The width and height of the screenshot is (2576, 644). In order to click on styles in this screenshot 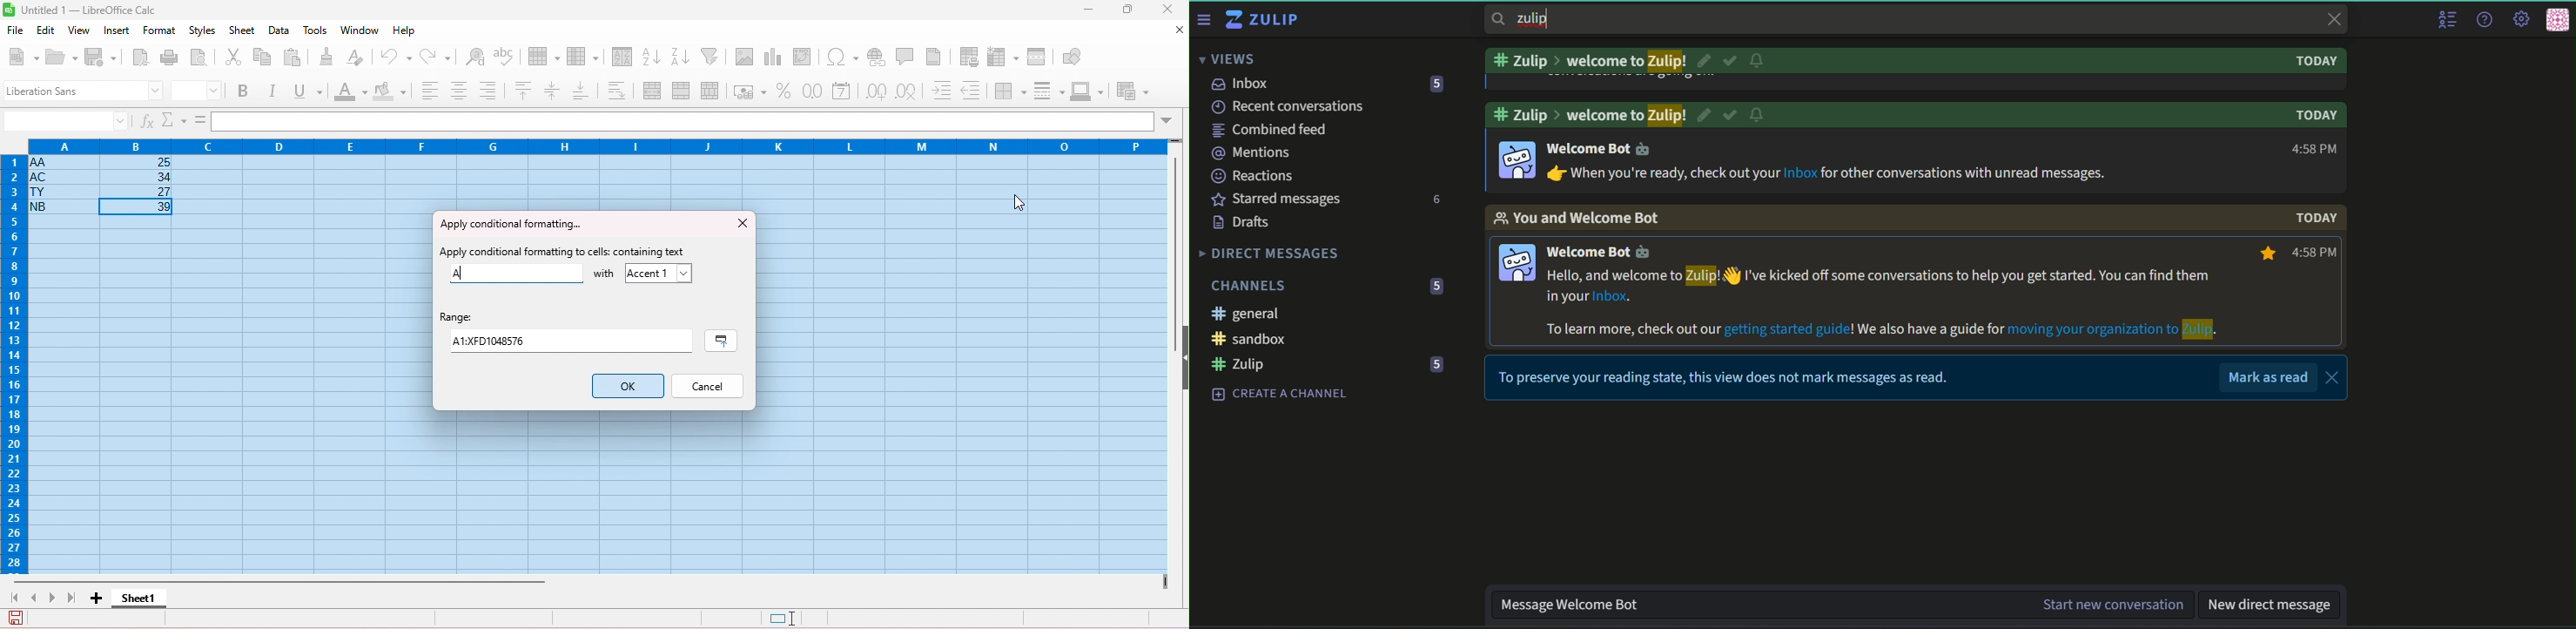, I will do `click(205, 32)`.